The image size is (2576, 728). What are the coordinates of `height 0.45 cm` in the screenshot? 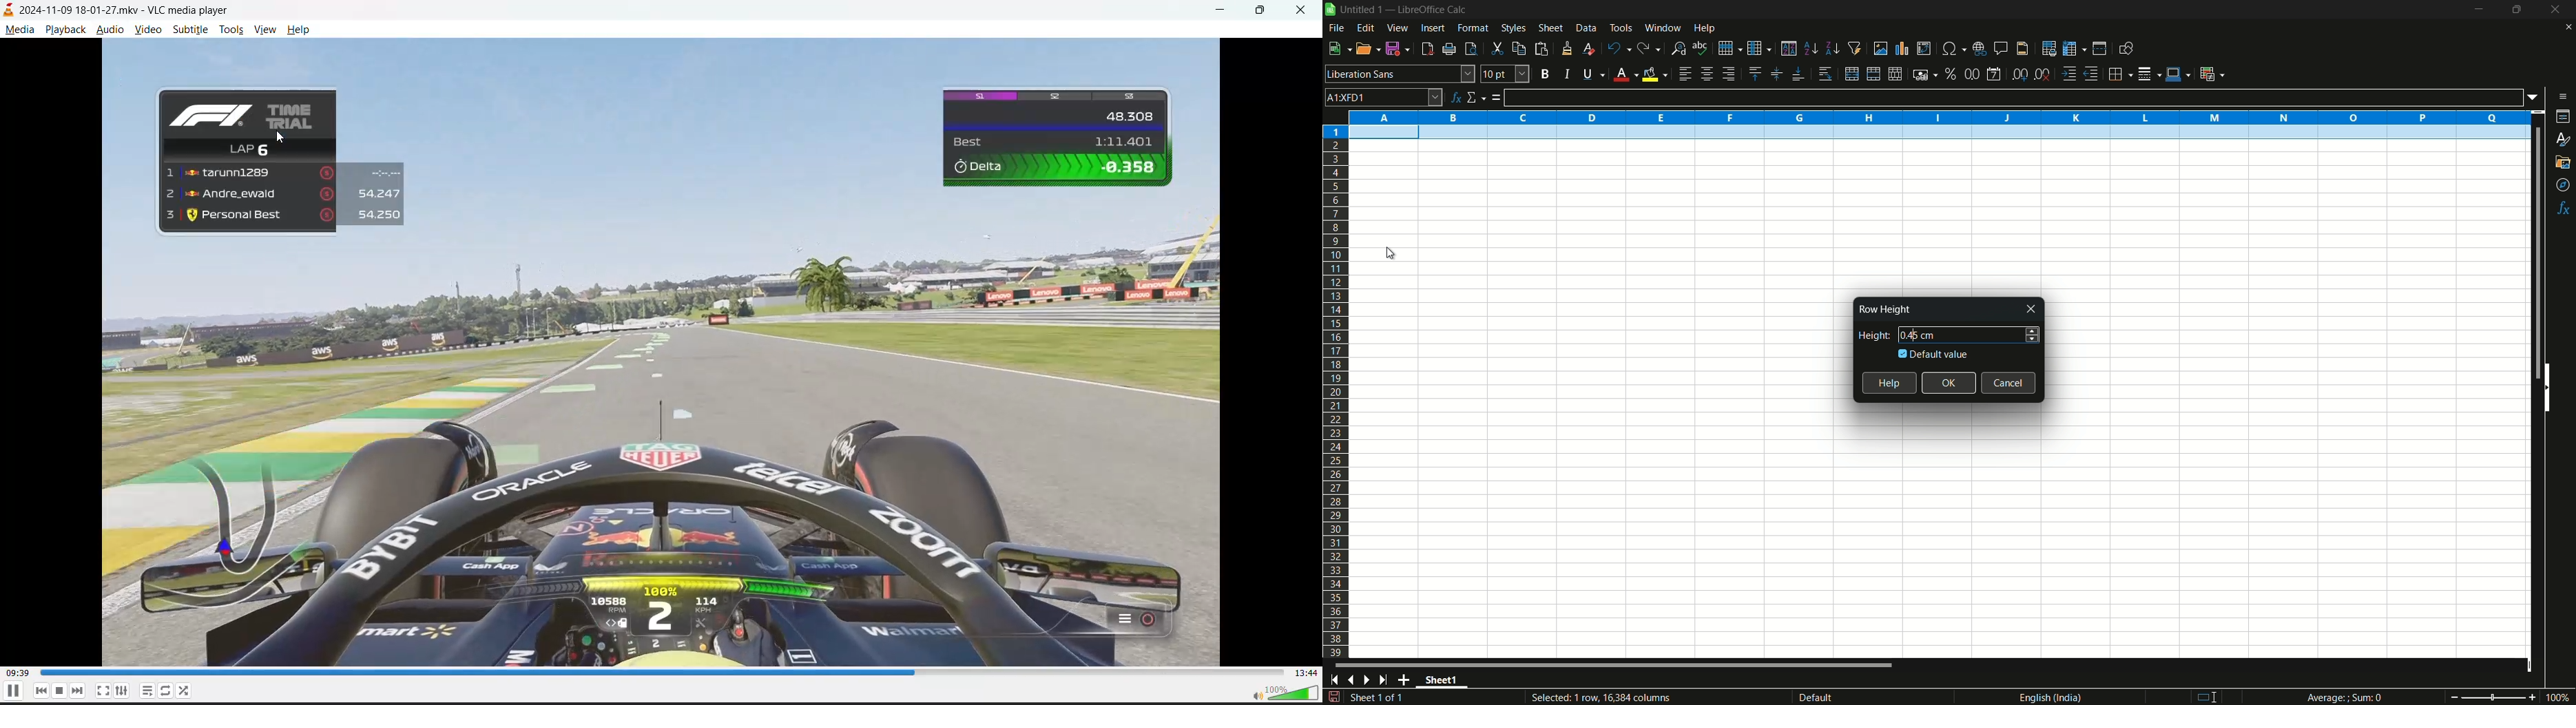 It's located at (1959, 334).